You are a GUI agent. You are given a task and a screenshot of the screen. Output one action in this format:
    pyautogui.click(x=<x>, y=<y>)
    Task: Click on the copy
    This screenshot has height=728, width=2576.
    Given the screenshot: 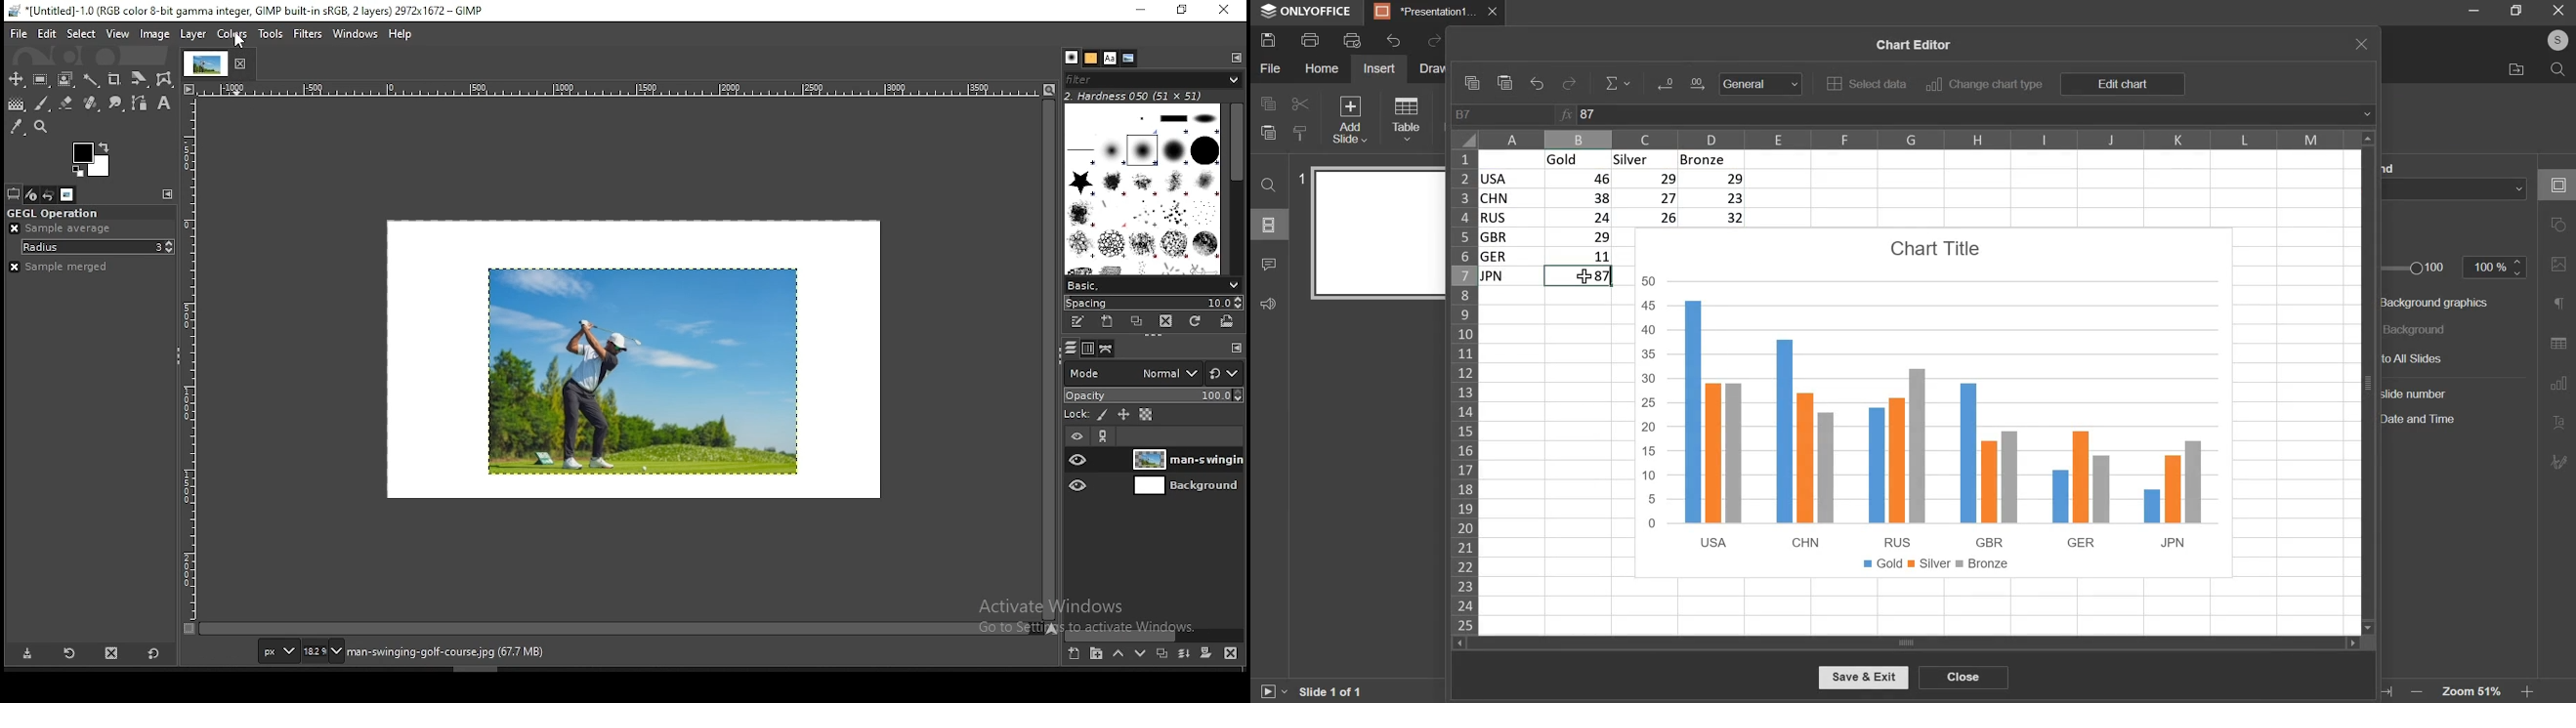 What is the action you would take?
    pyautogui.click(x=1267, y=104)
    